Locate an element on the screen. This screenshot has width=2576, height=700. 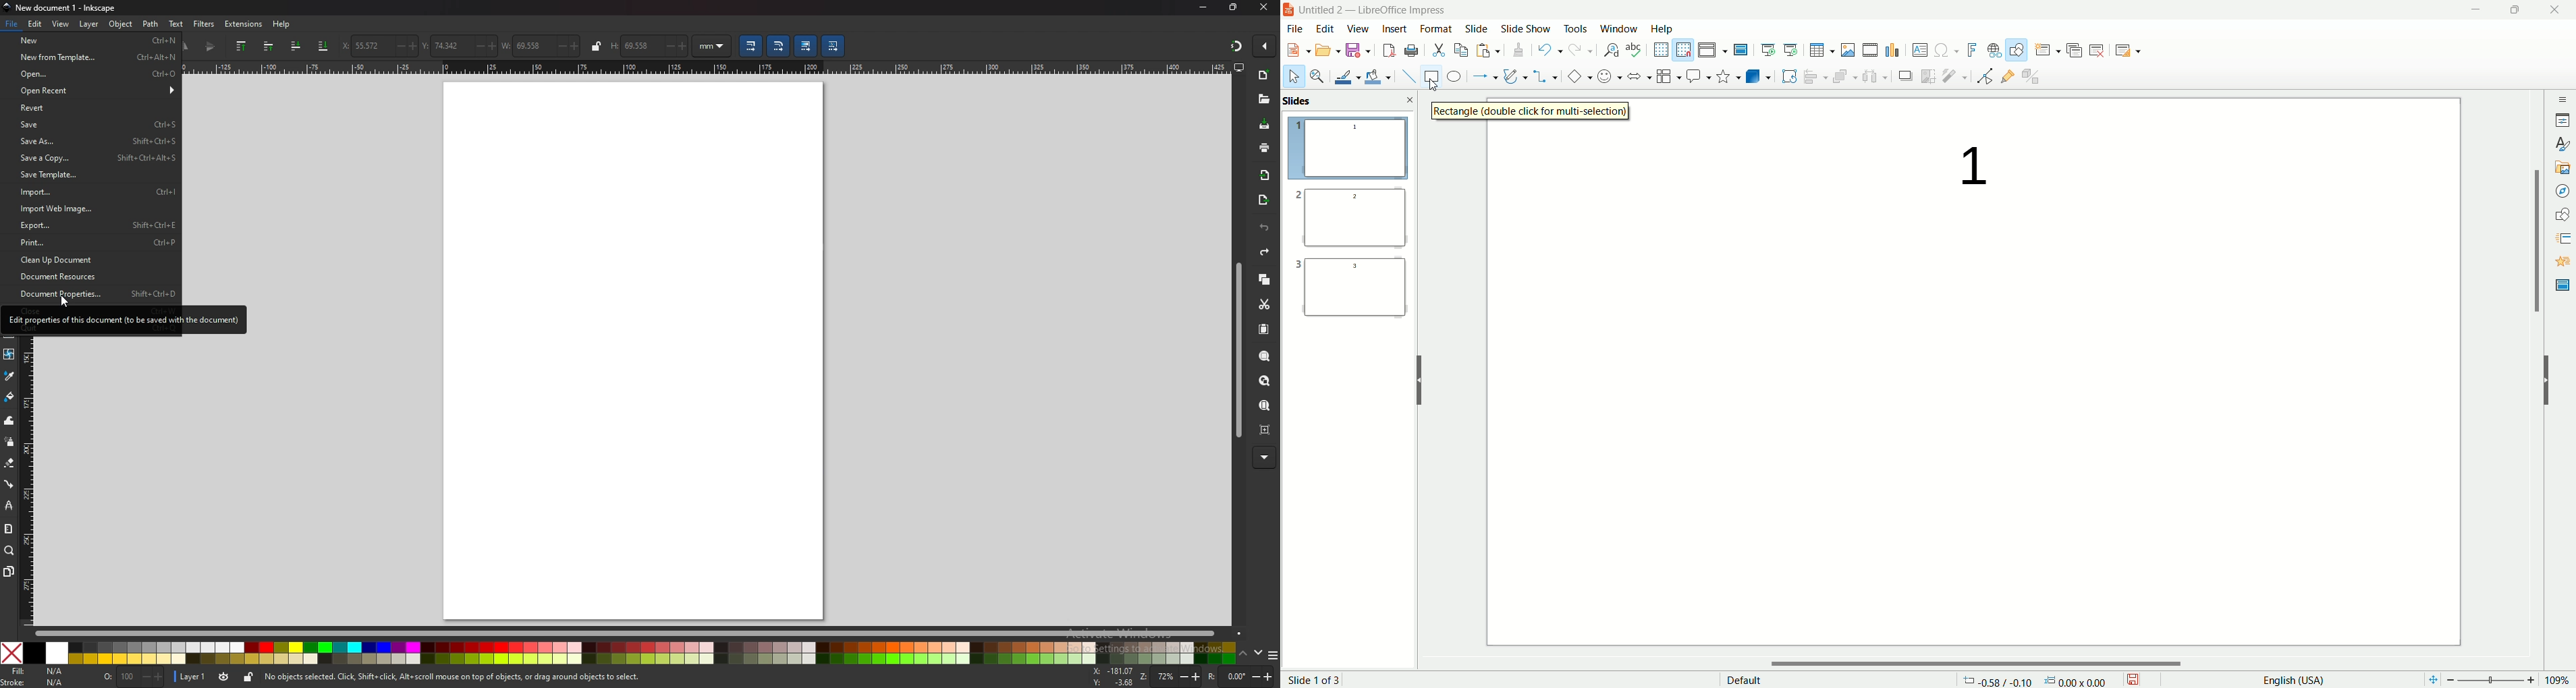
raise selection to top is located at coordinates (241, 46).